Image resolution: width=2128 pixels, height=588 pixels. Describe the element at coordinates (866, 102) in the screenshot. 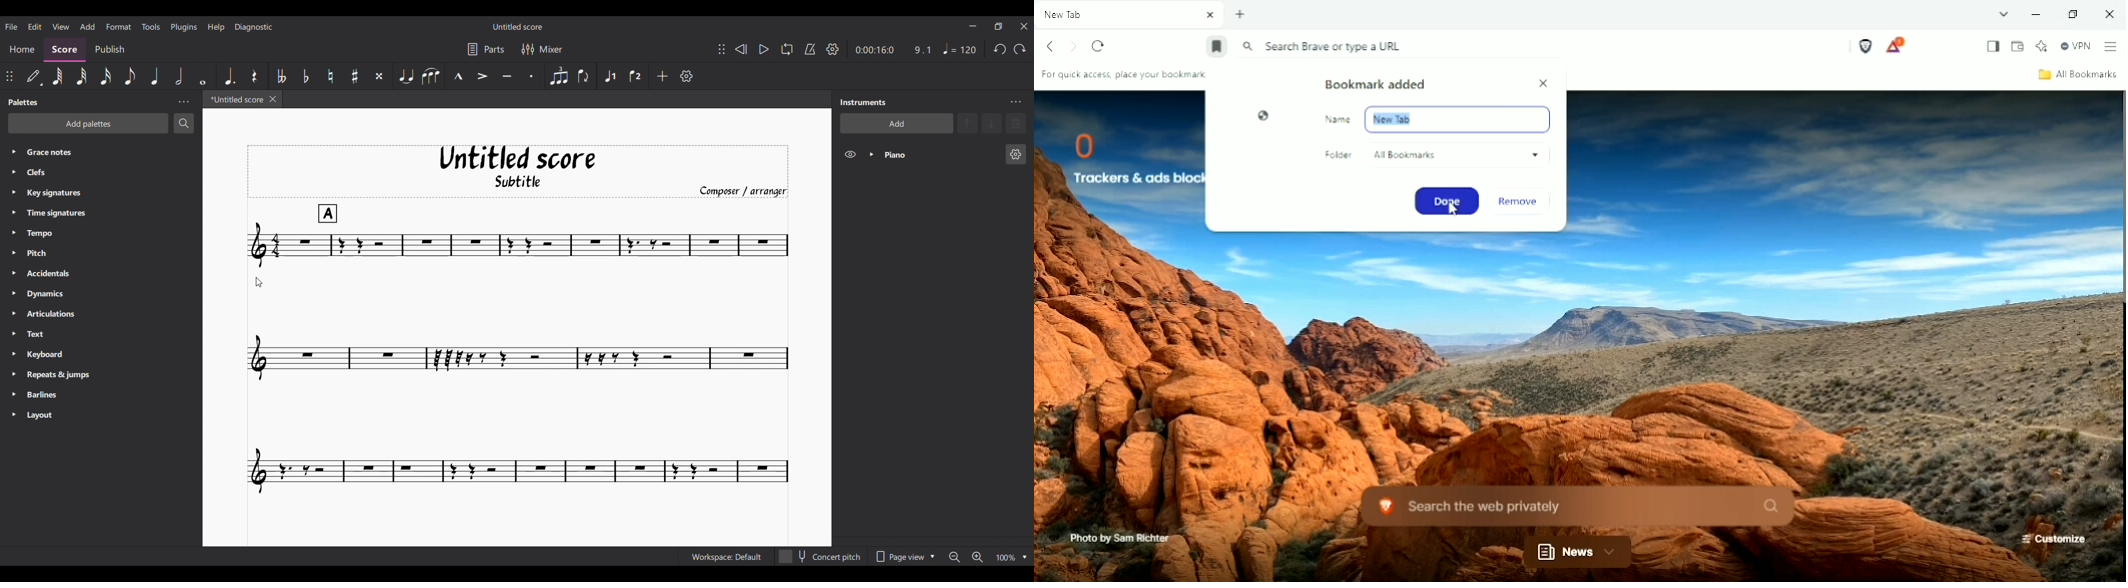

I see `Panel title` at that location.